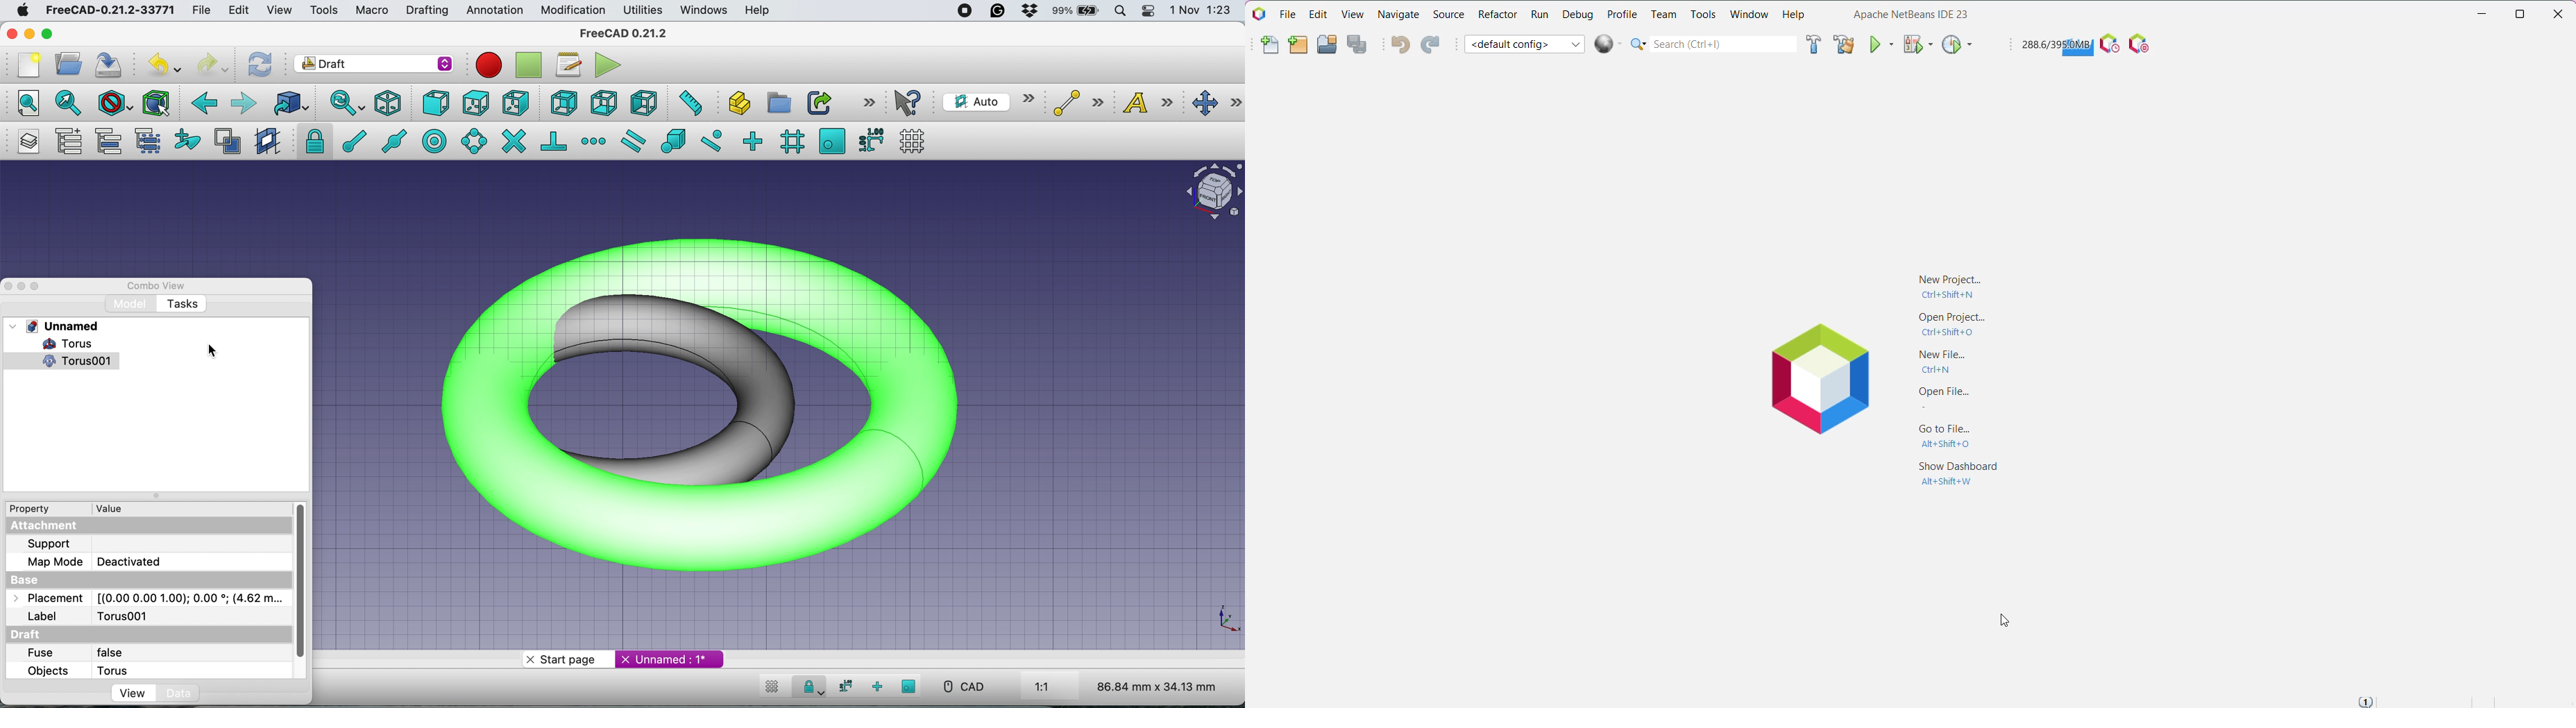 Image resolution: width=2576 pixels, height=728 pixels. What do you see at coordinates (44, 599) in the screenshot?
I see `Placement` at bounding box center [44, 599].